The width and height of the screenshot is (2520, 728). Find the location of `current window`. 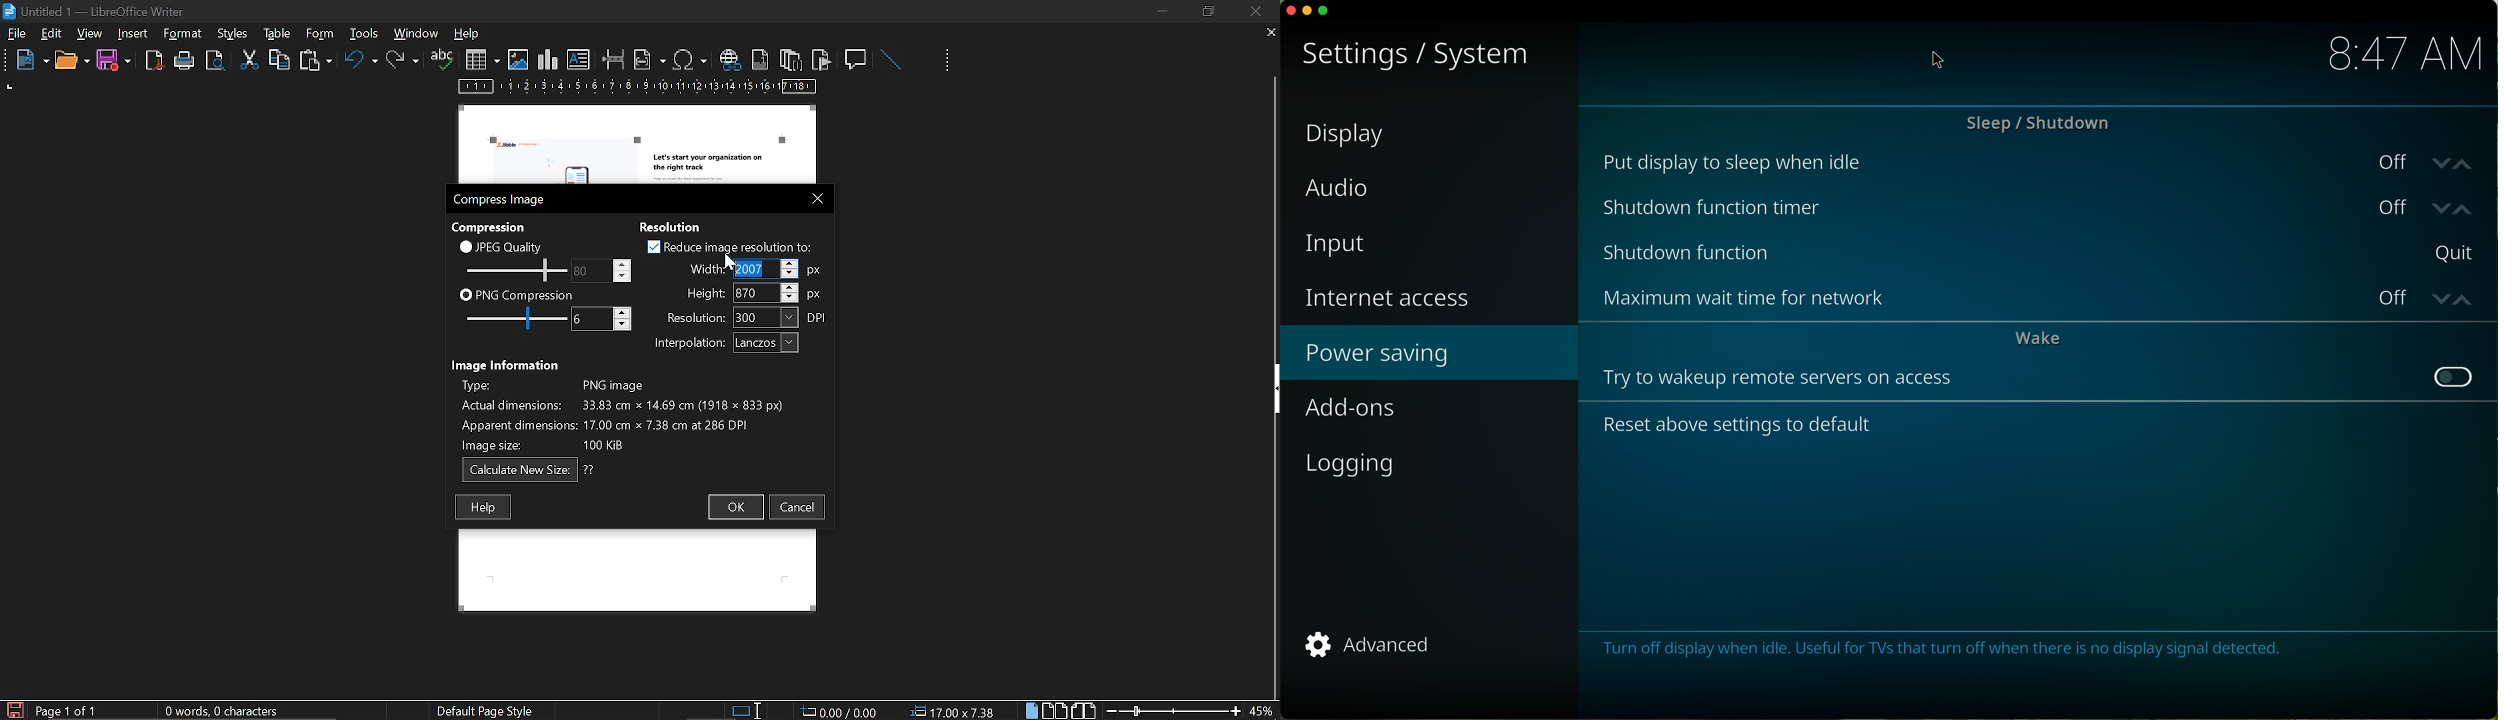

current window is located at coordinates (97, 10).